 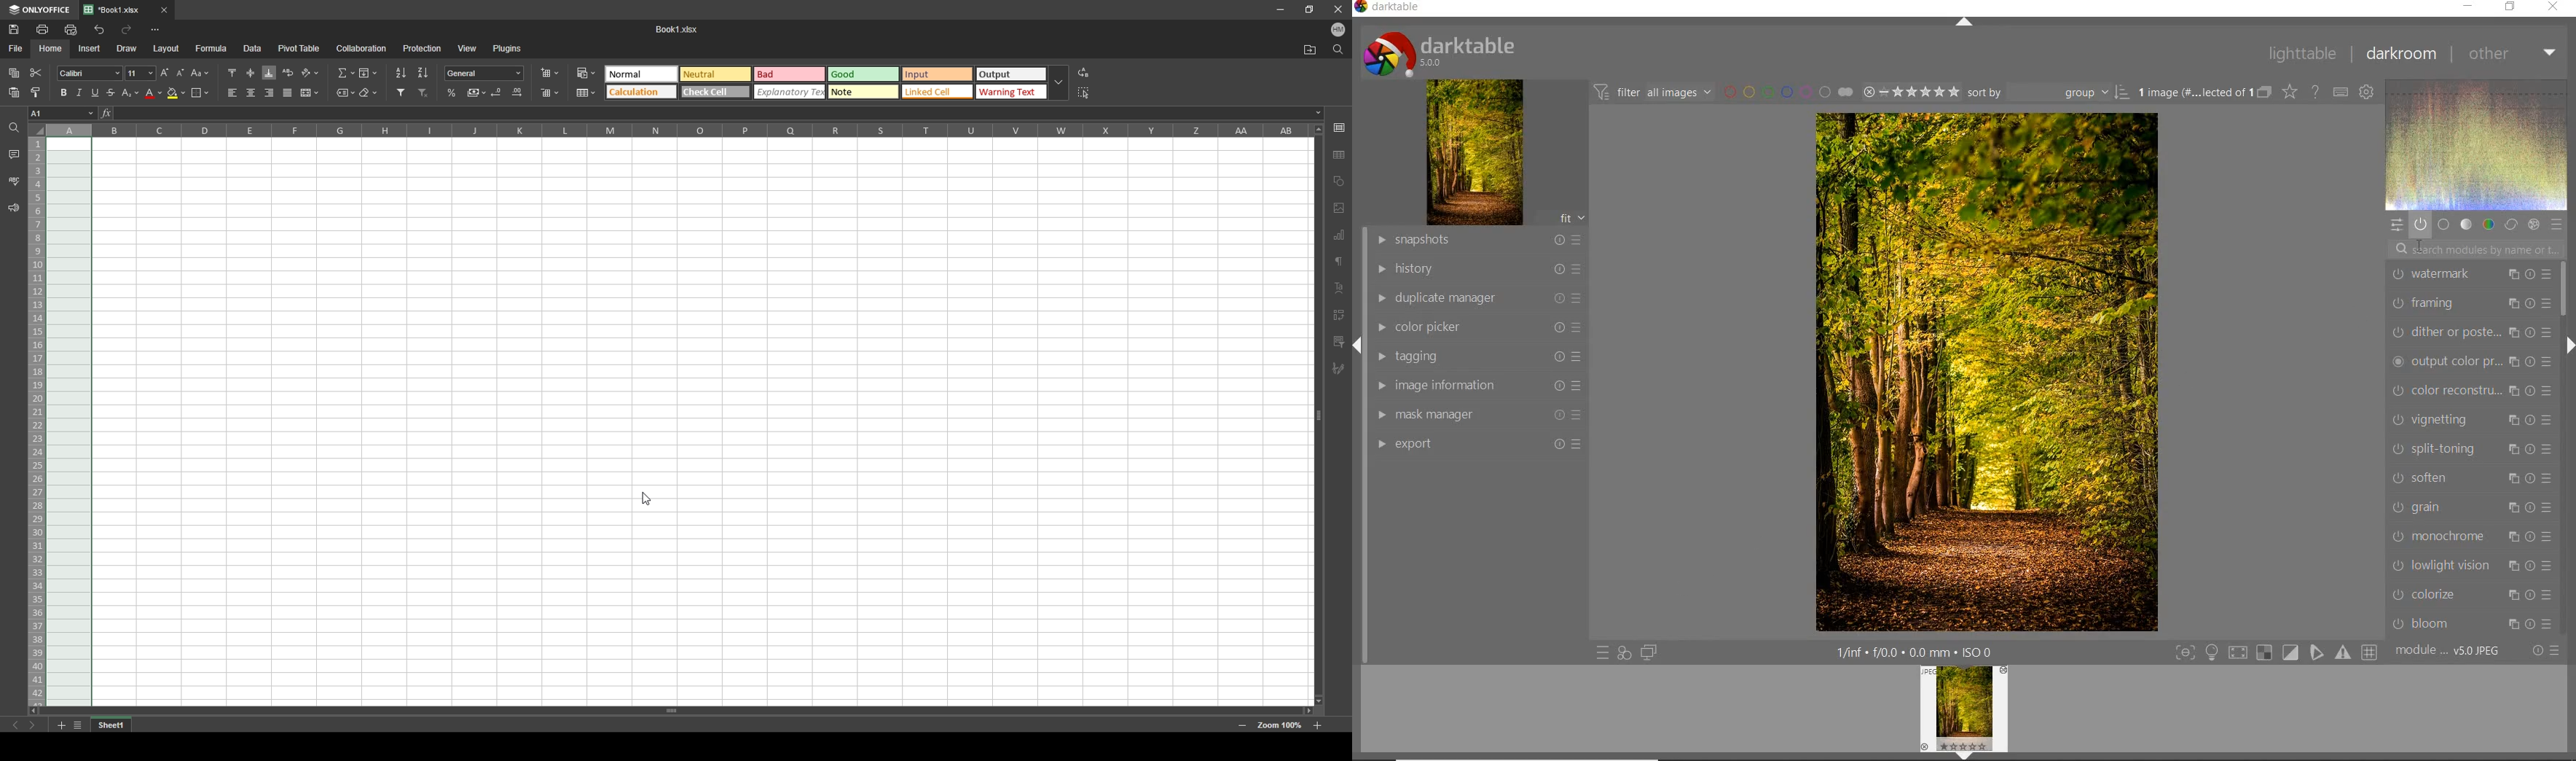 I want to click on module order, so click(x=2447, y=652).